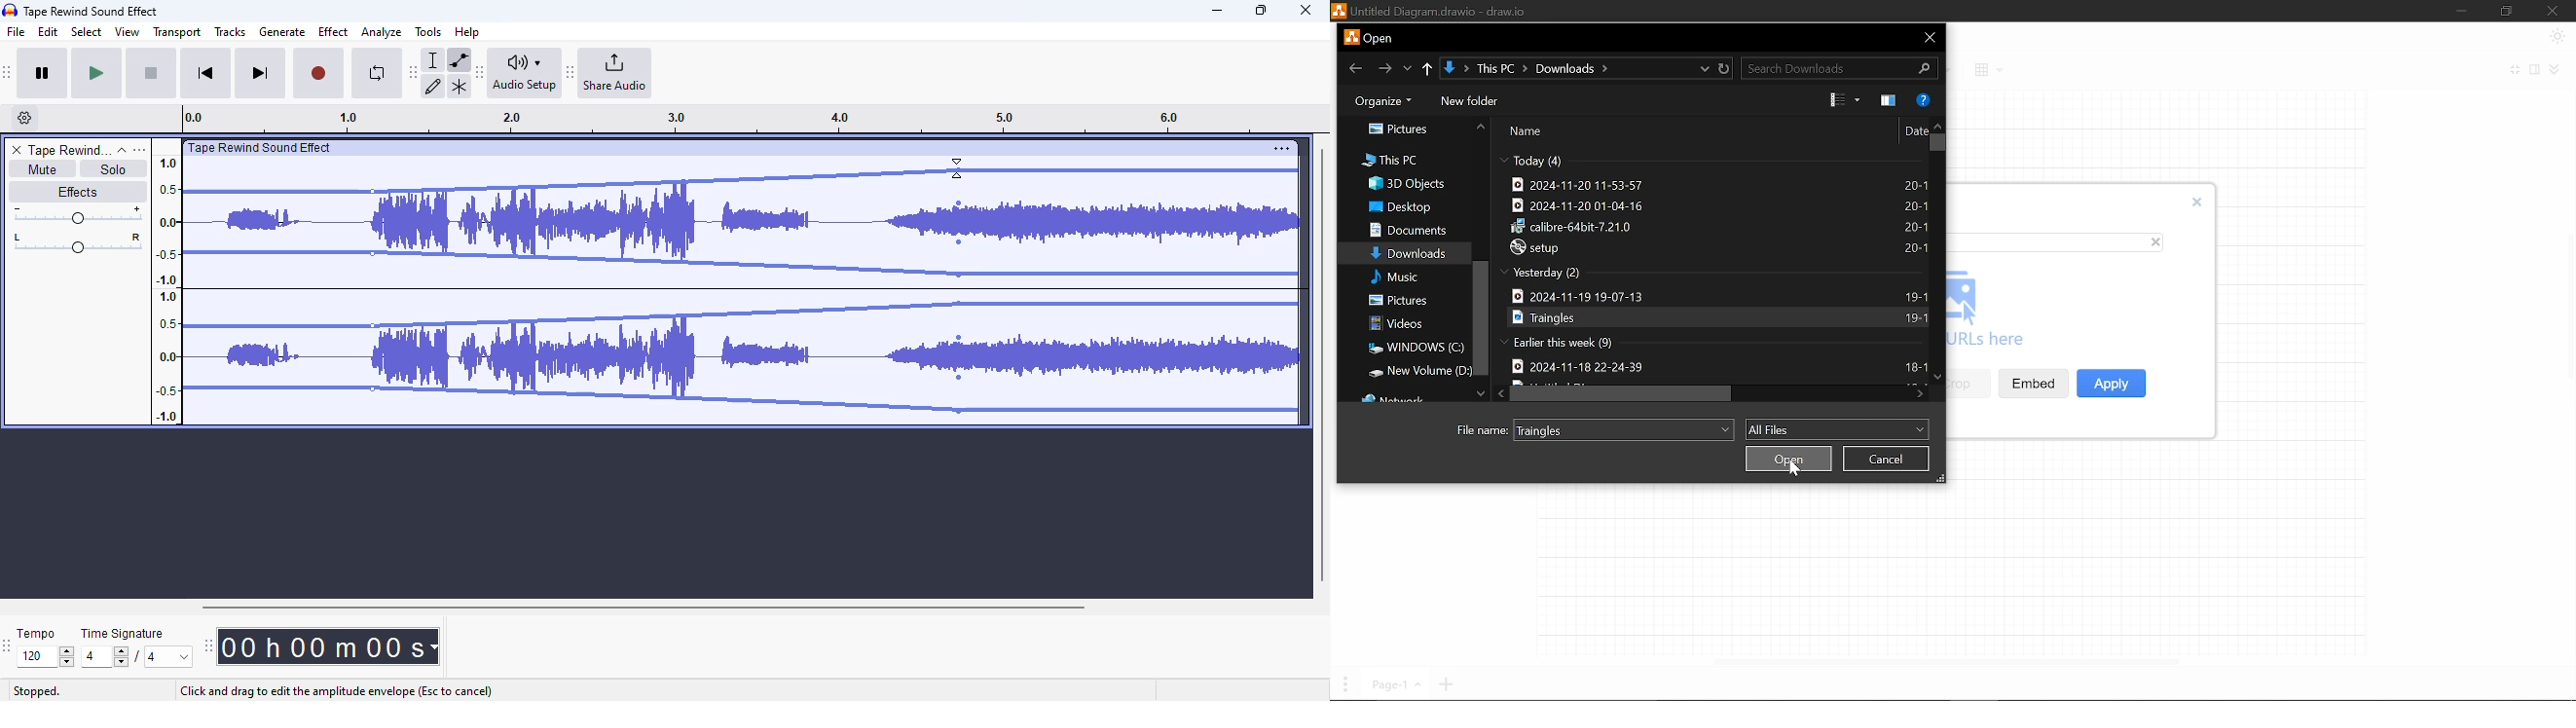  Describe the element at coordinates (1399, 182) in the screenshot. I see `3d objects` at that location.